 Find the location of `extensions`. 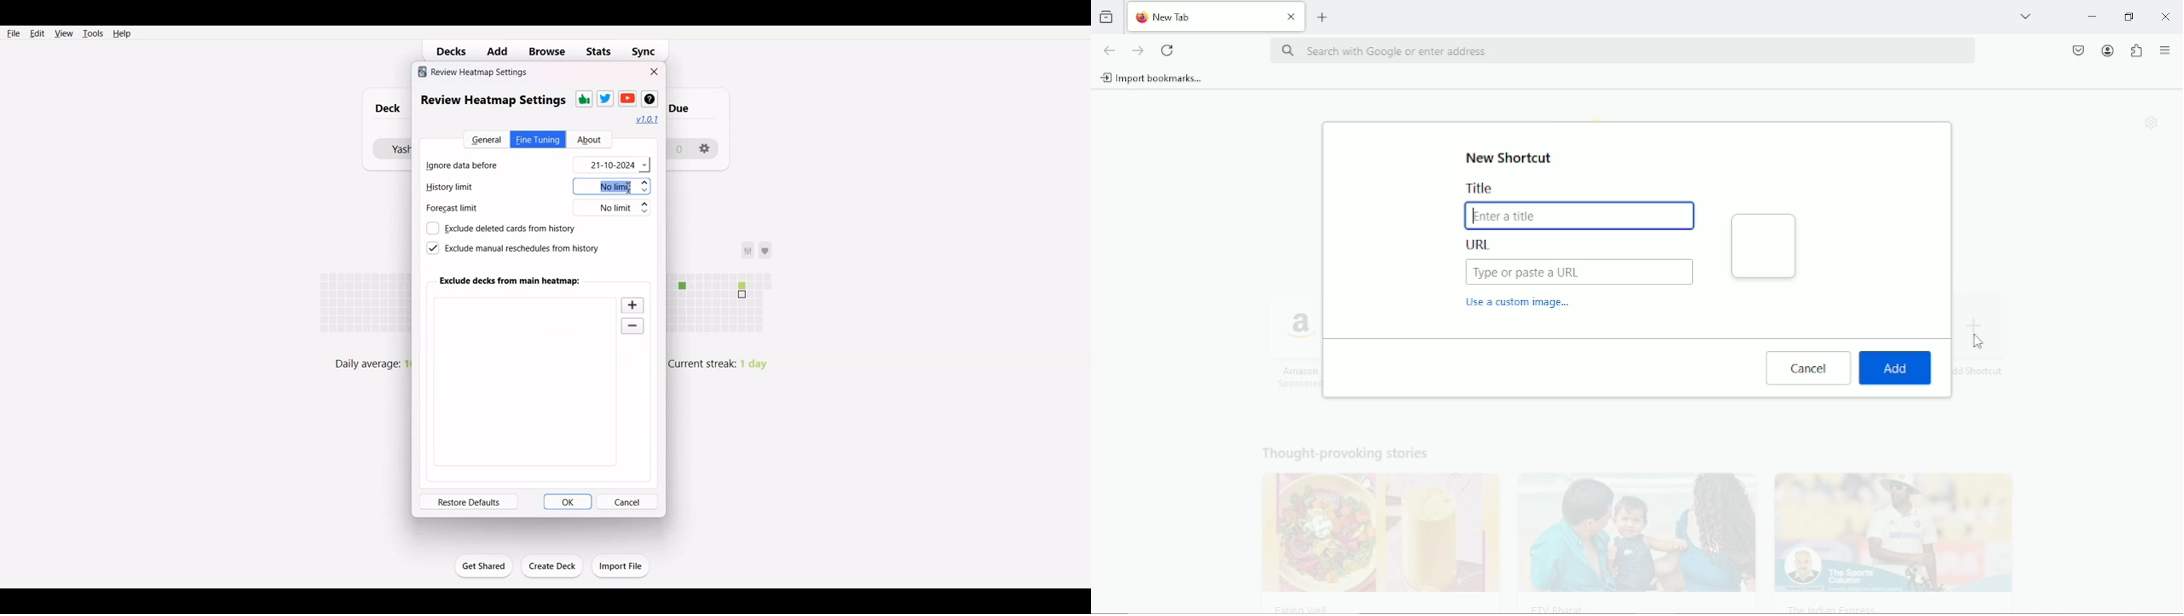

extensions is located at coordinates (2135, 51).